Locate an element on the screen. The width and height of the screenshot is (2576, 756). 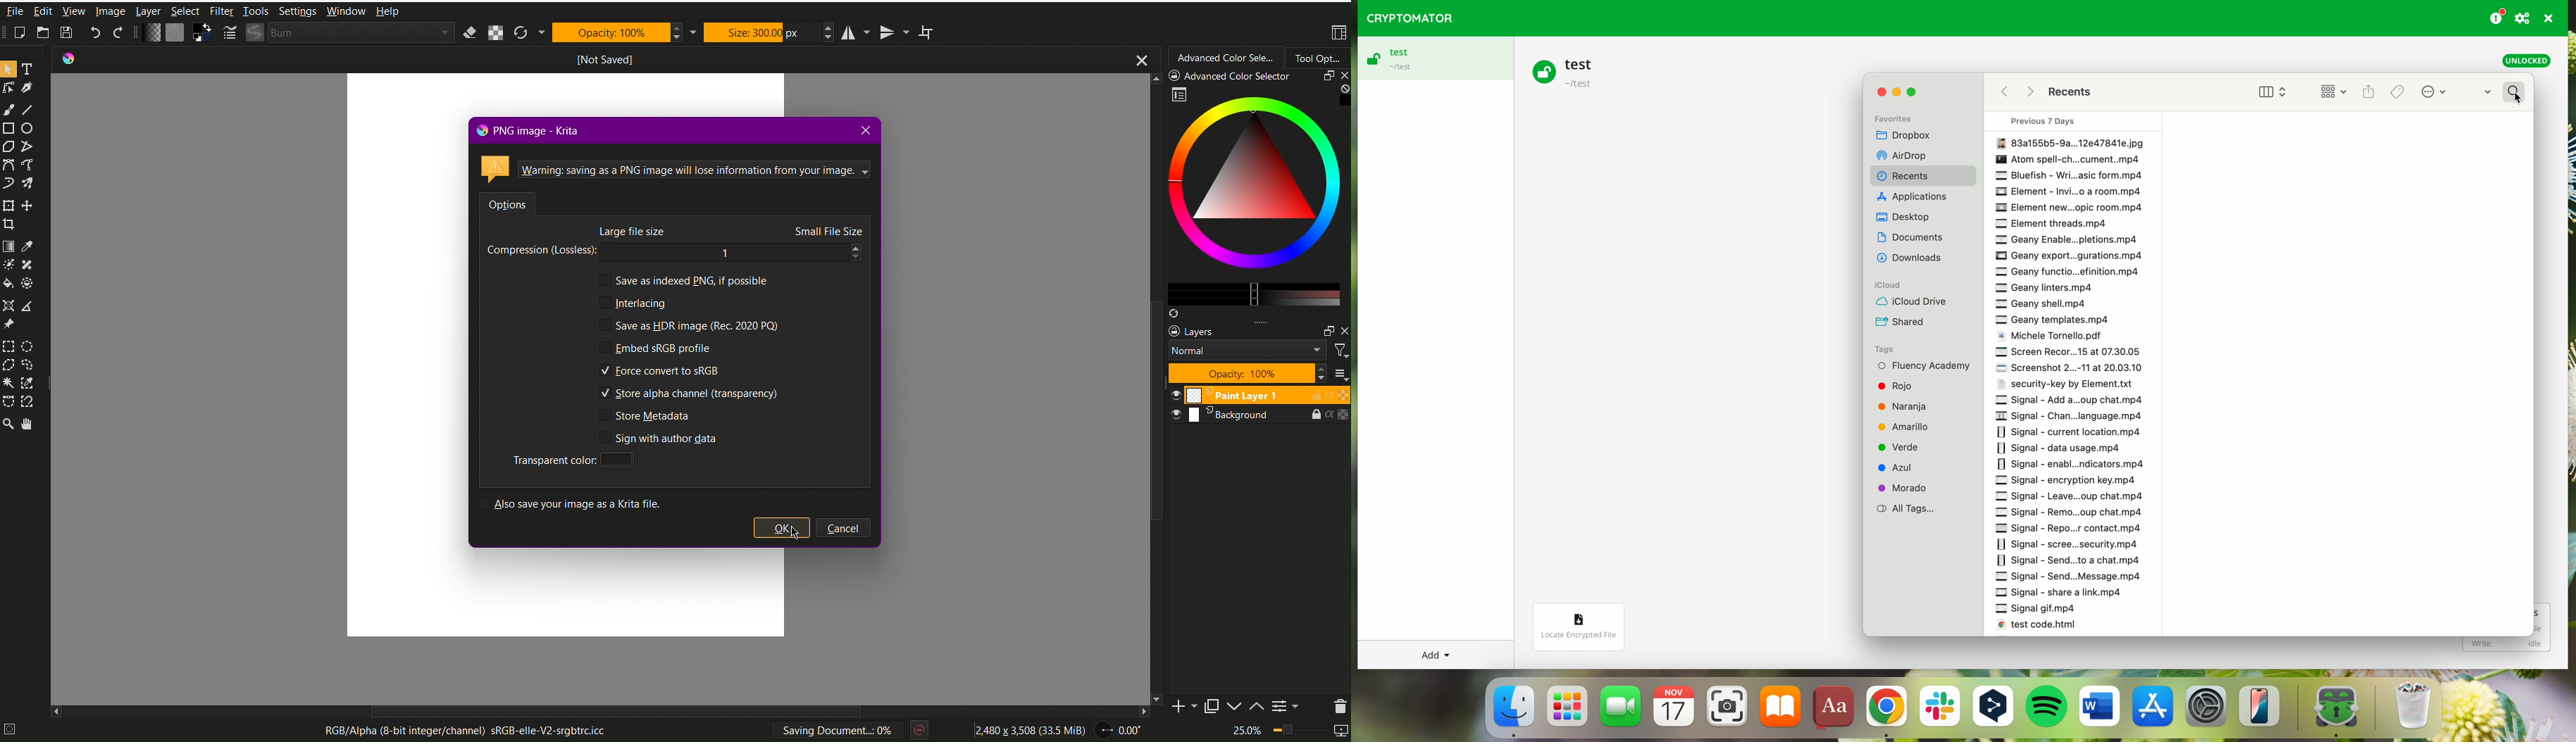
maximize is located at coordinates (1915, 92).